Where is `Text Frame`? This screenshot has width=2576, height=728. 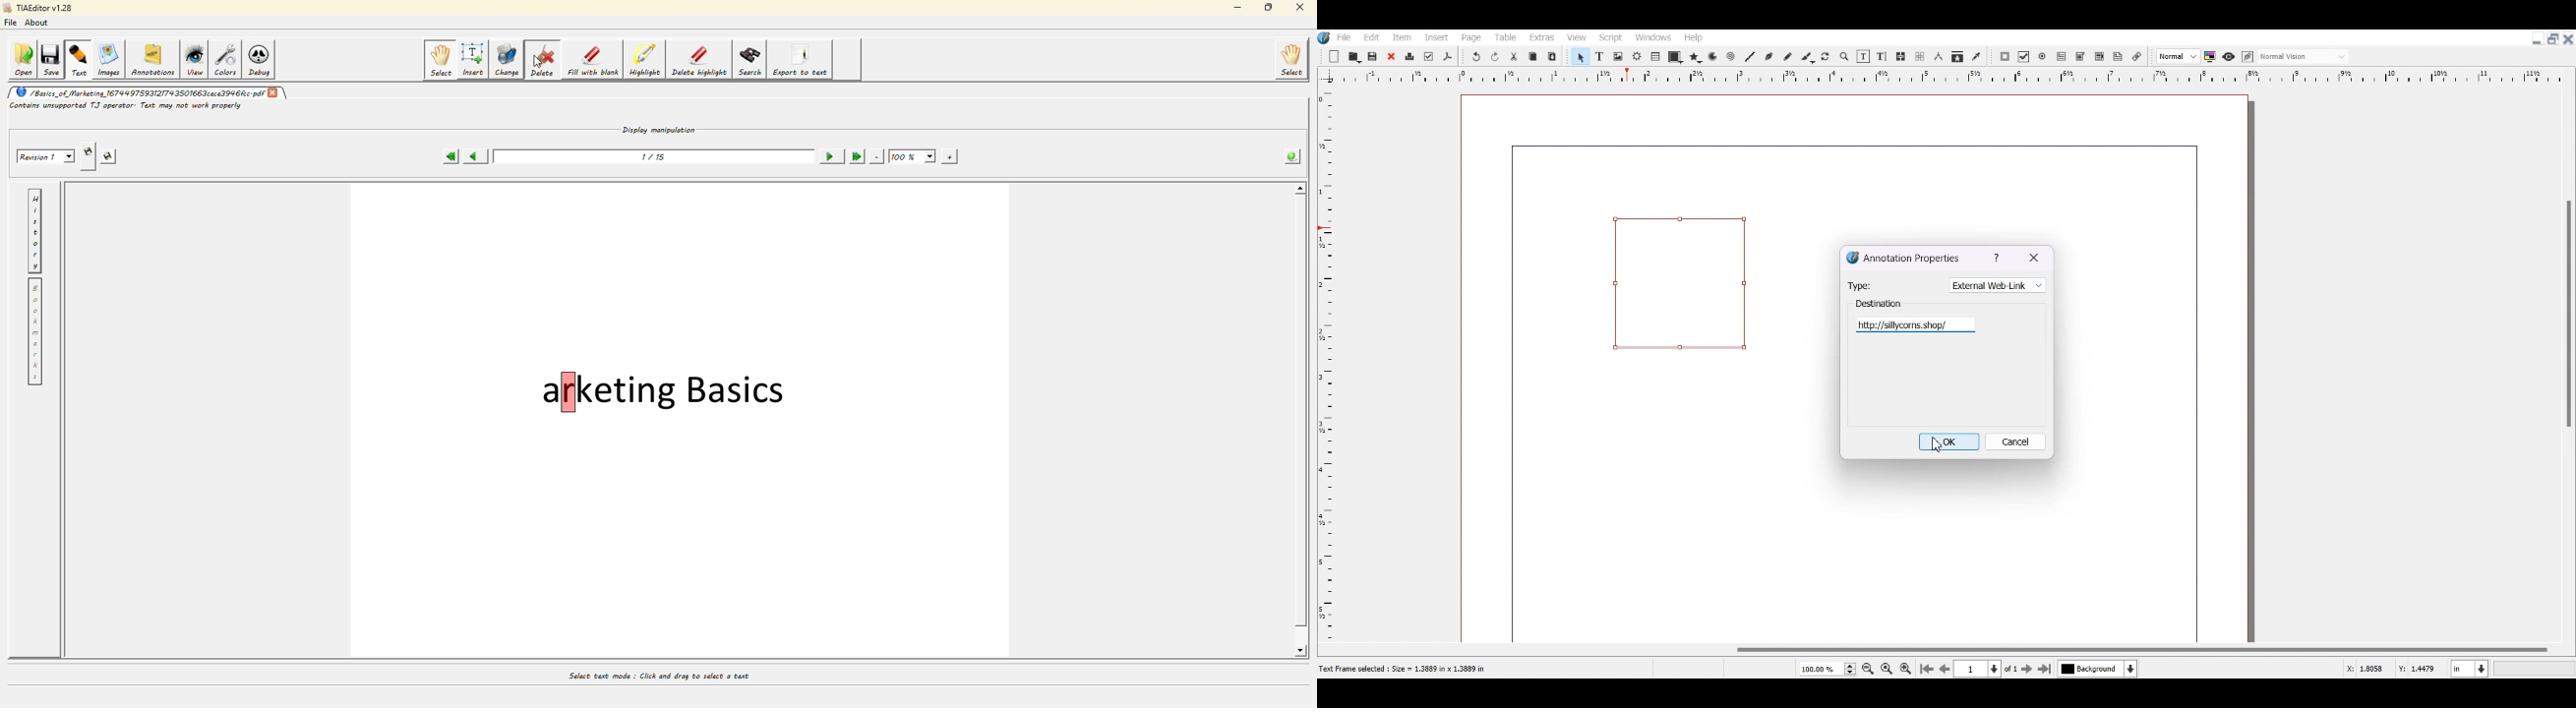 Text Frame is located at coordinates (1599, 56).